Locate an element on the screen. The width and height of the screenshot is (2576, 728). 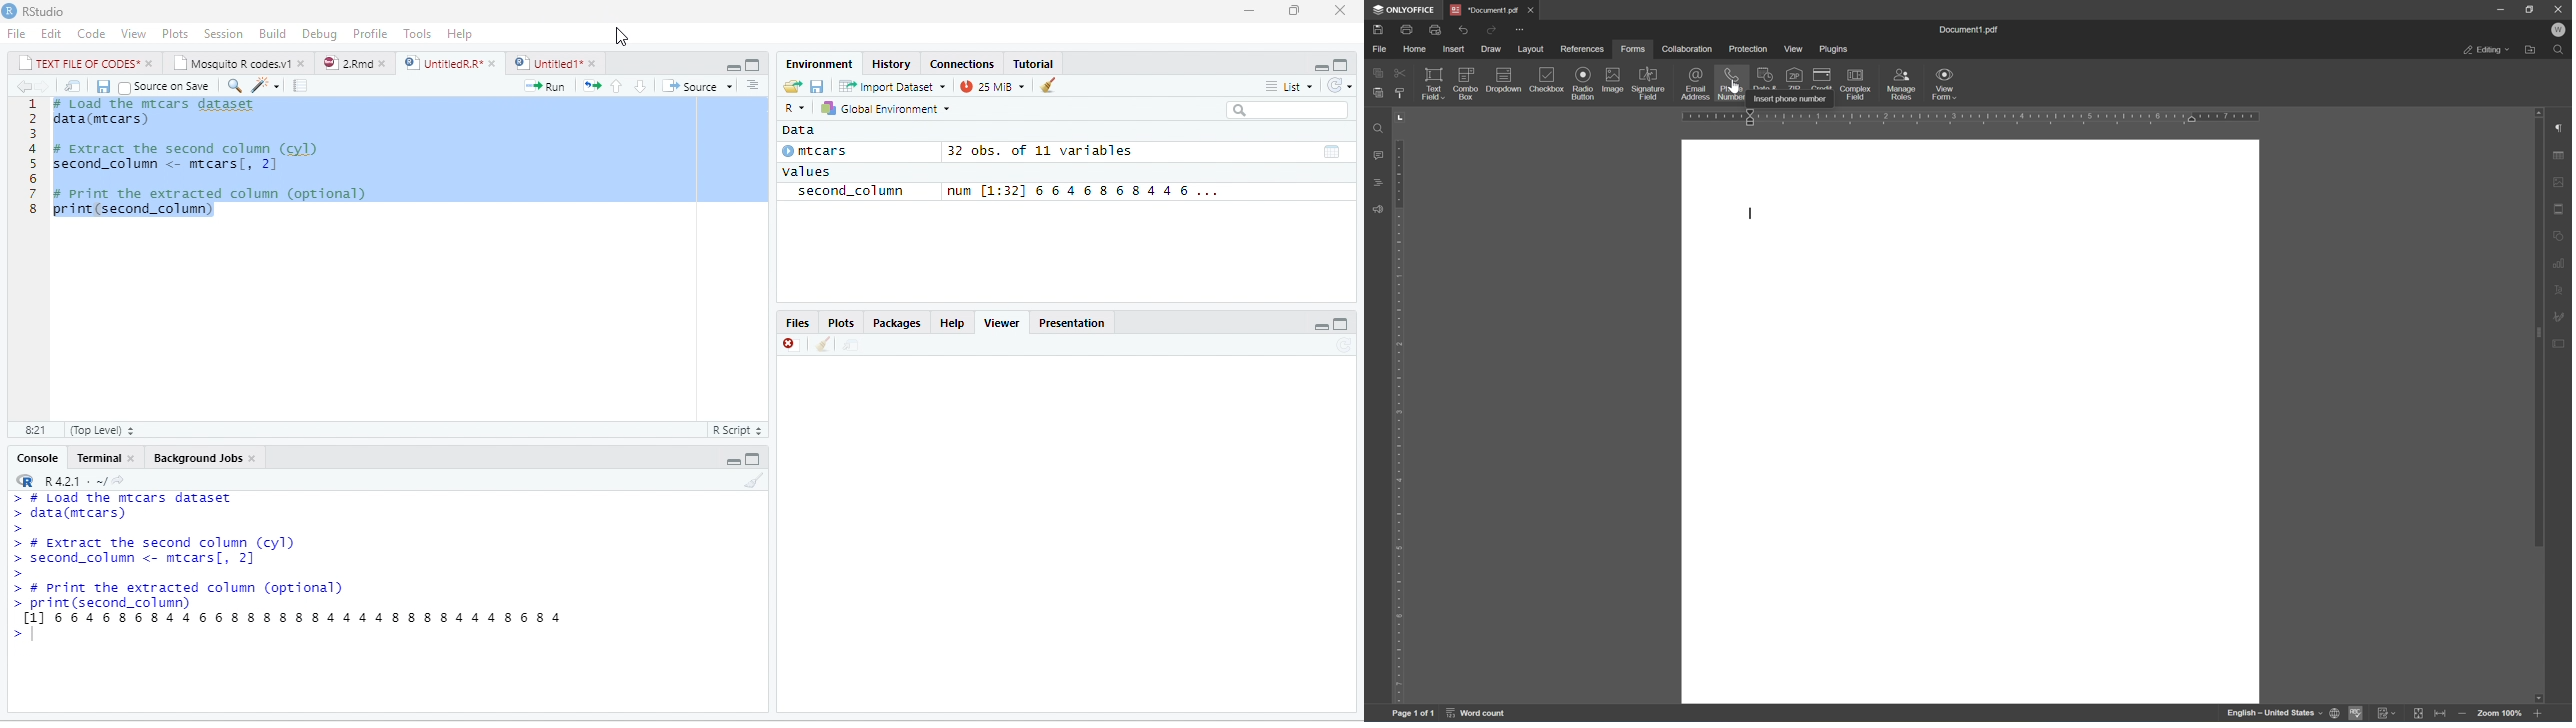
cursor is located at coordinates (622, 36).